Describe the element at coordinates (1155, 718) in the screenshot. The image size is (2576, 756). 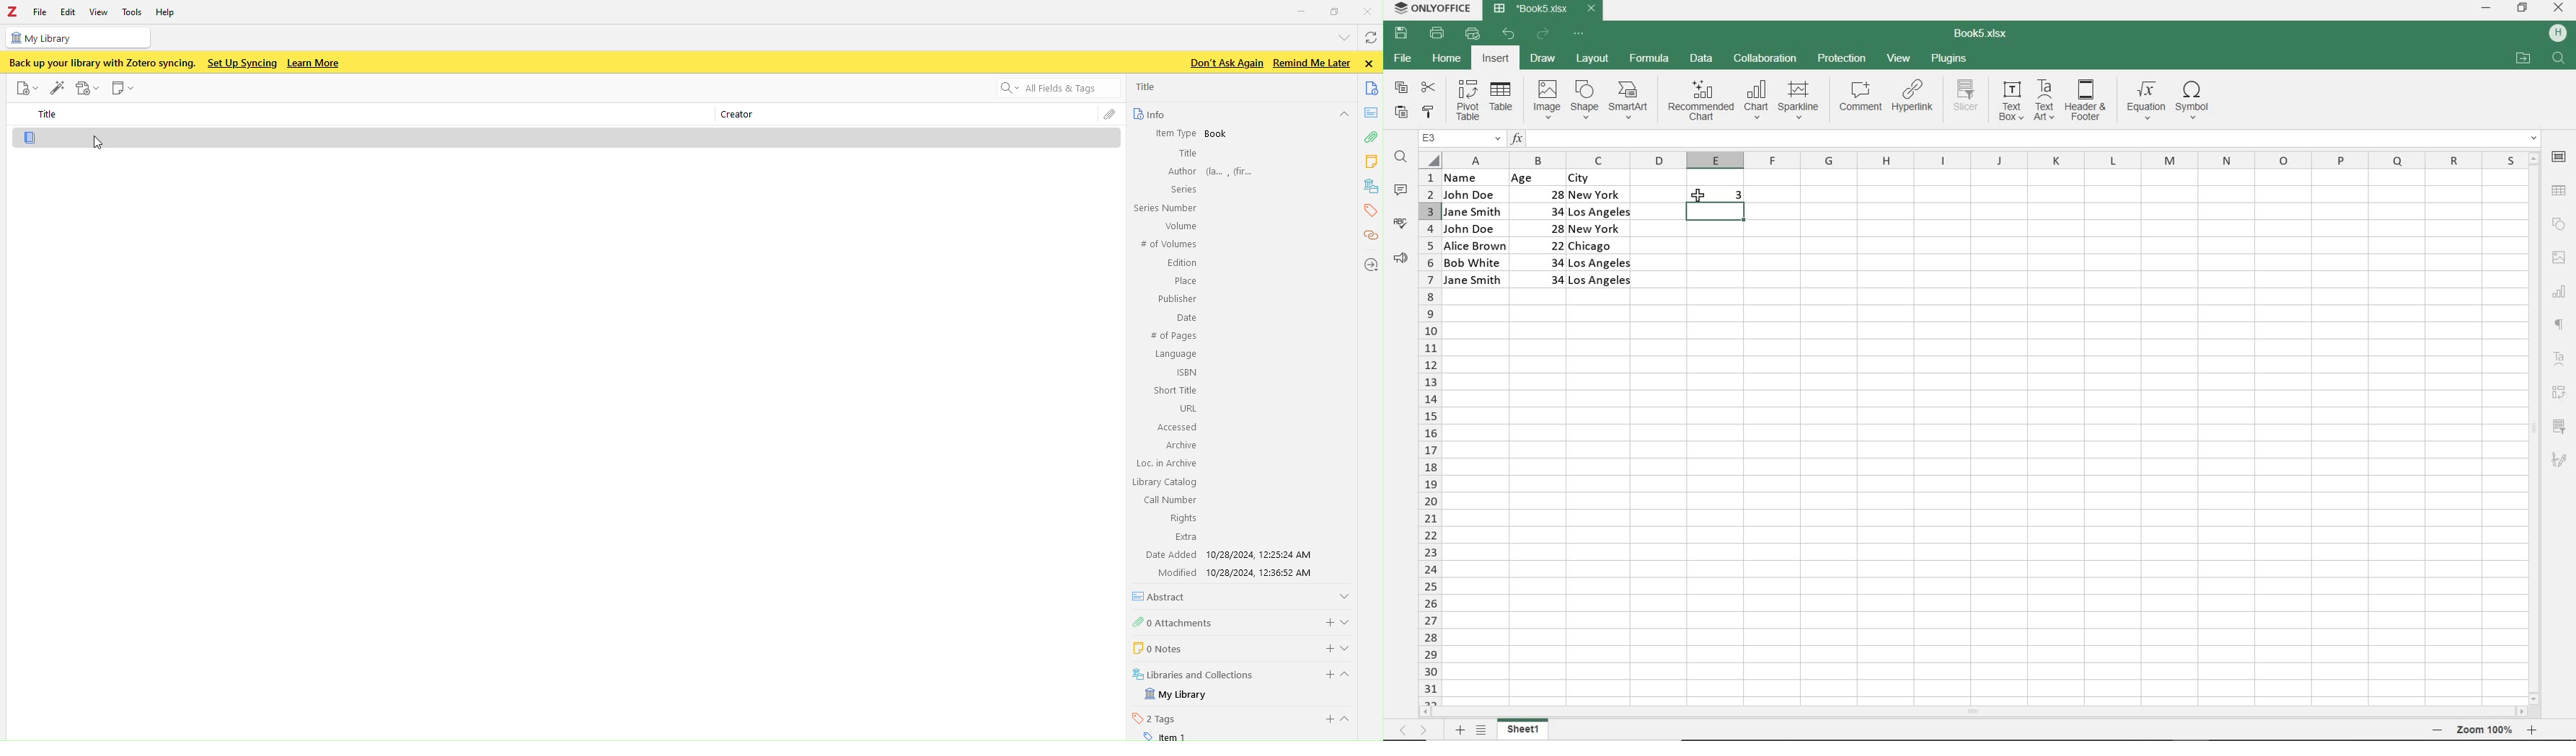
I see `2 Tags` at that location.